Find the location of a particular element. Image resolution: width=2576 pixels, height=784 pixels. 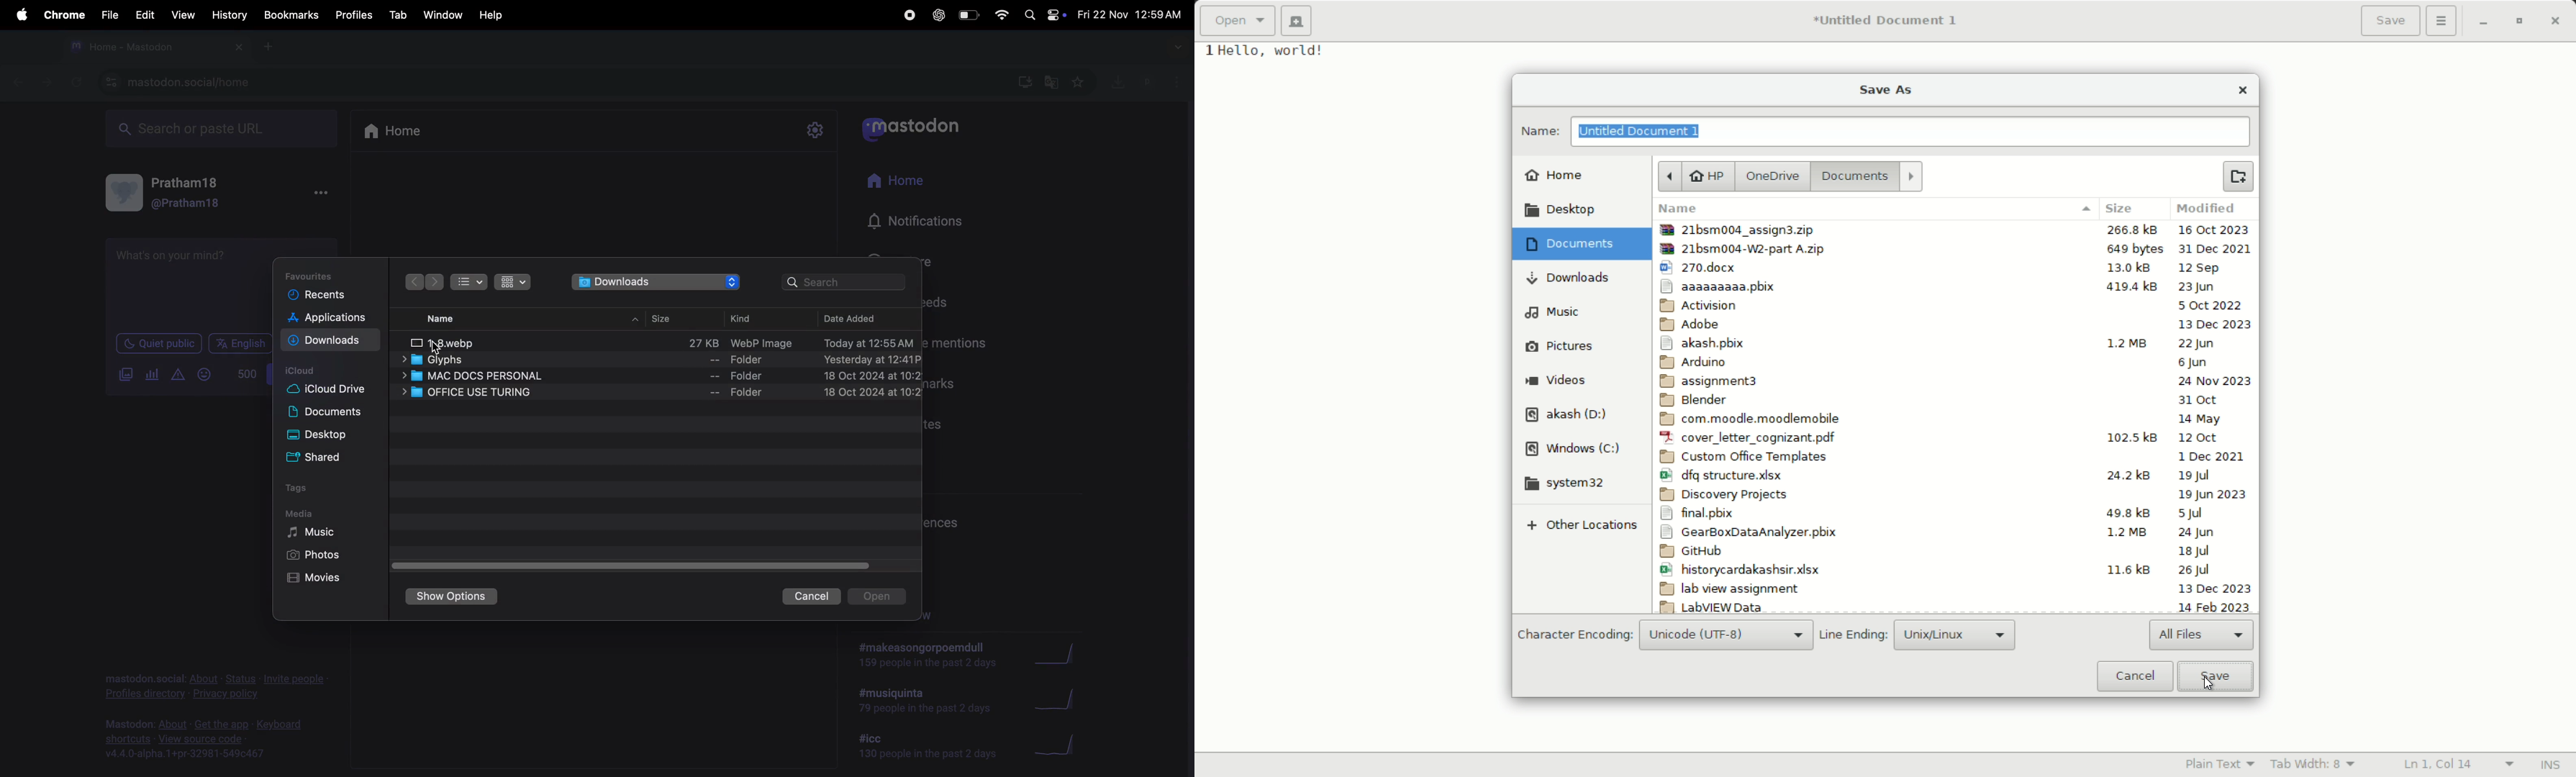

downloads is located at coordinates (654, 282).